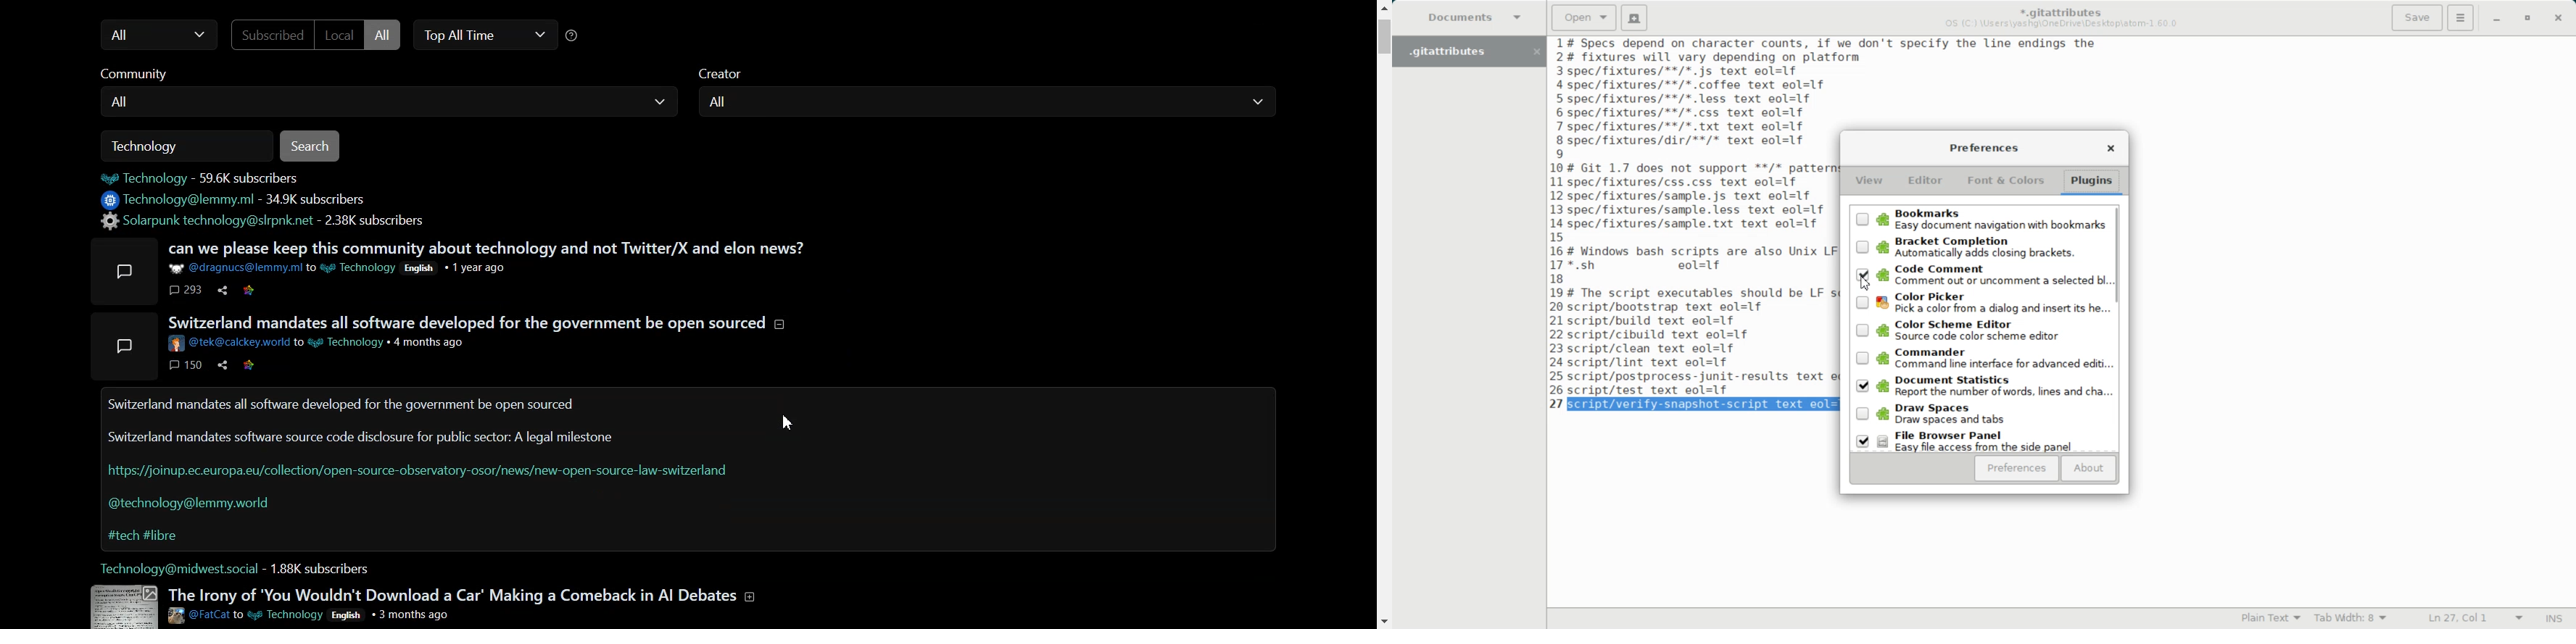  What do you see at coordinates (576, 36) in the screenshot?
I see `sorting Time` at bounding box center [576, 36].